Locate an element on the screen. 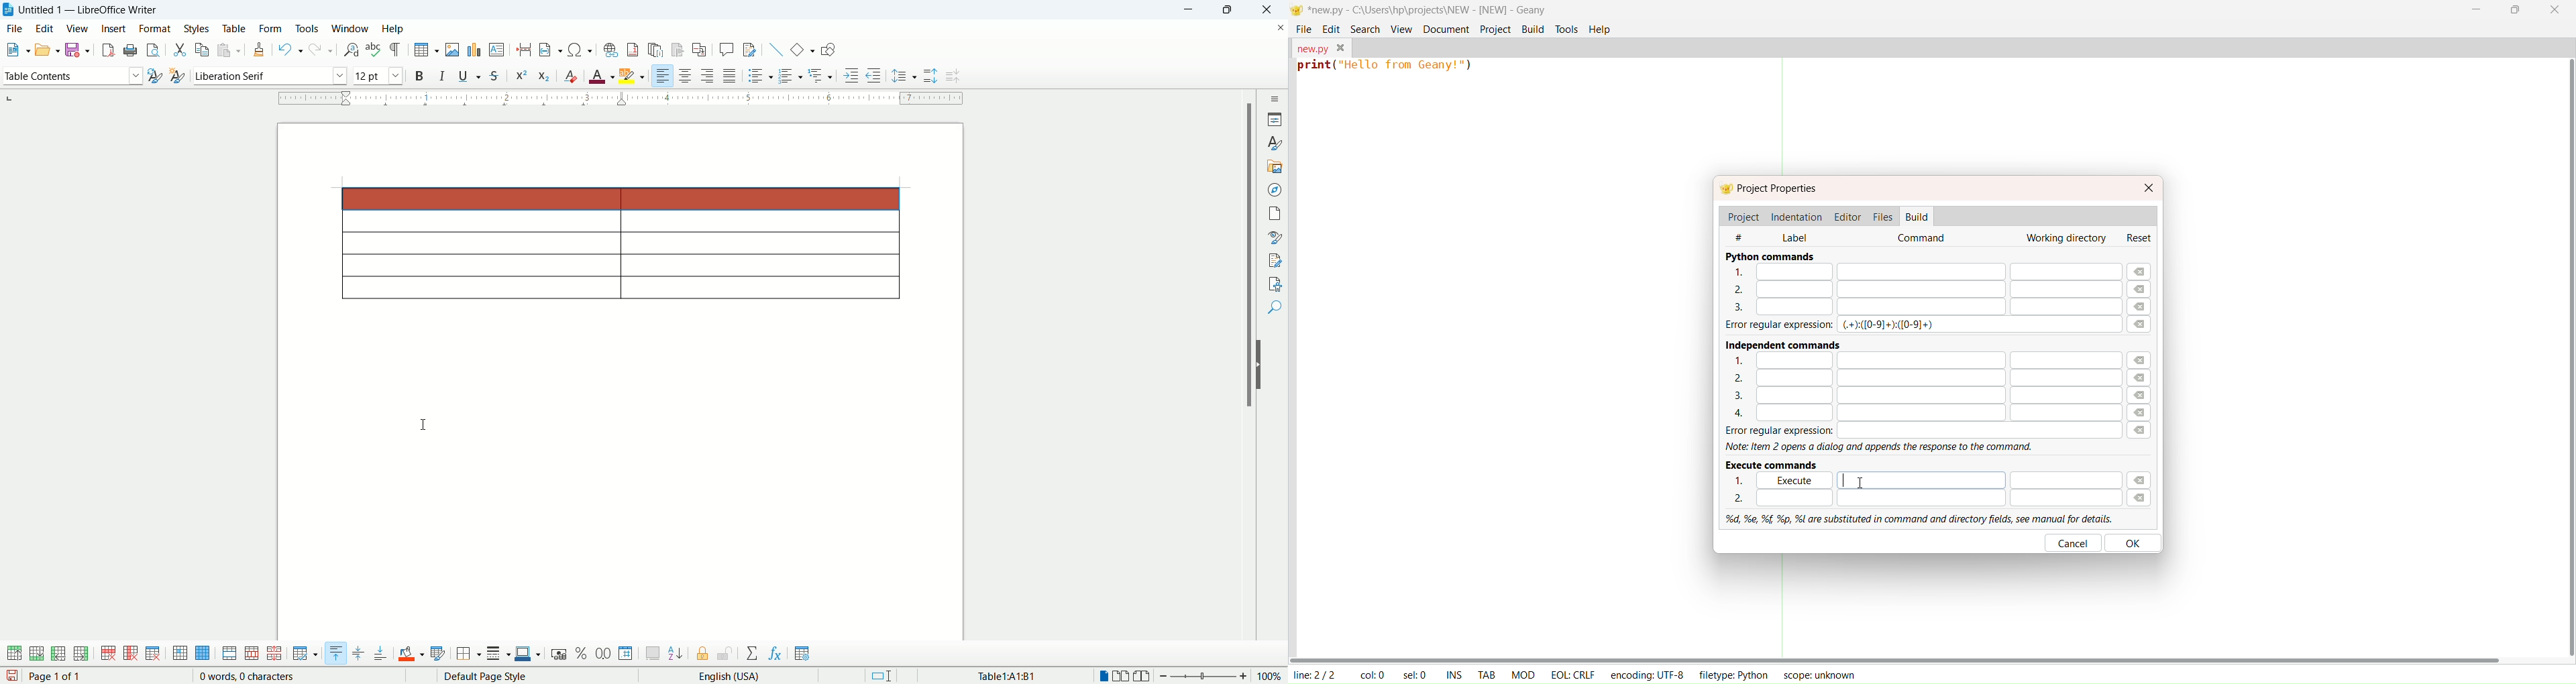  table1 is located at coordinates (1008, 675).